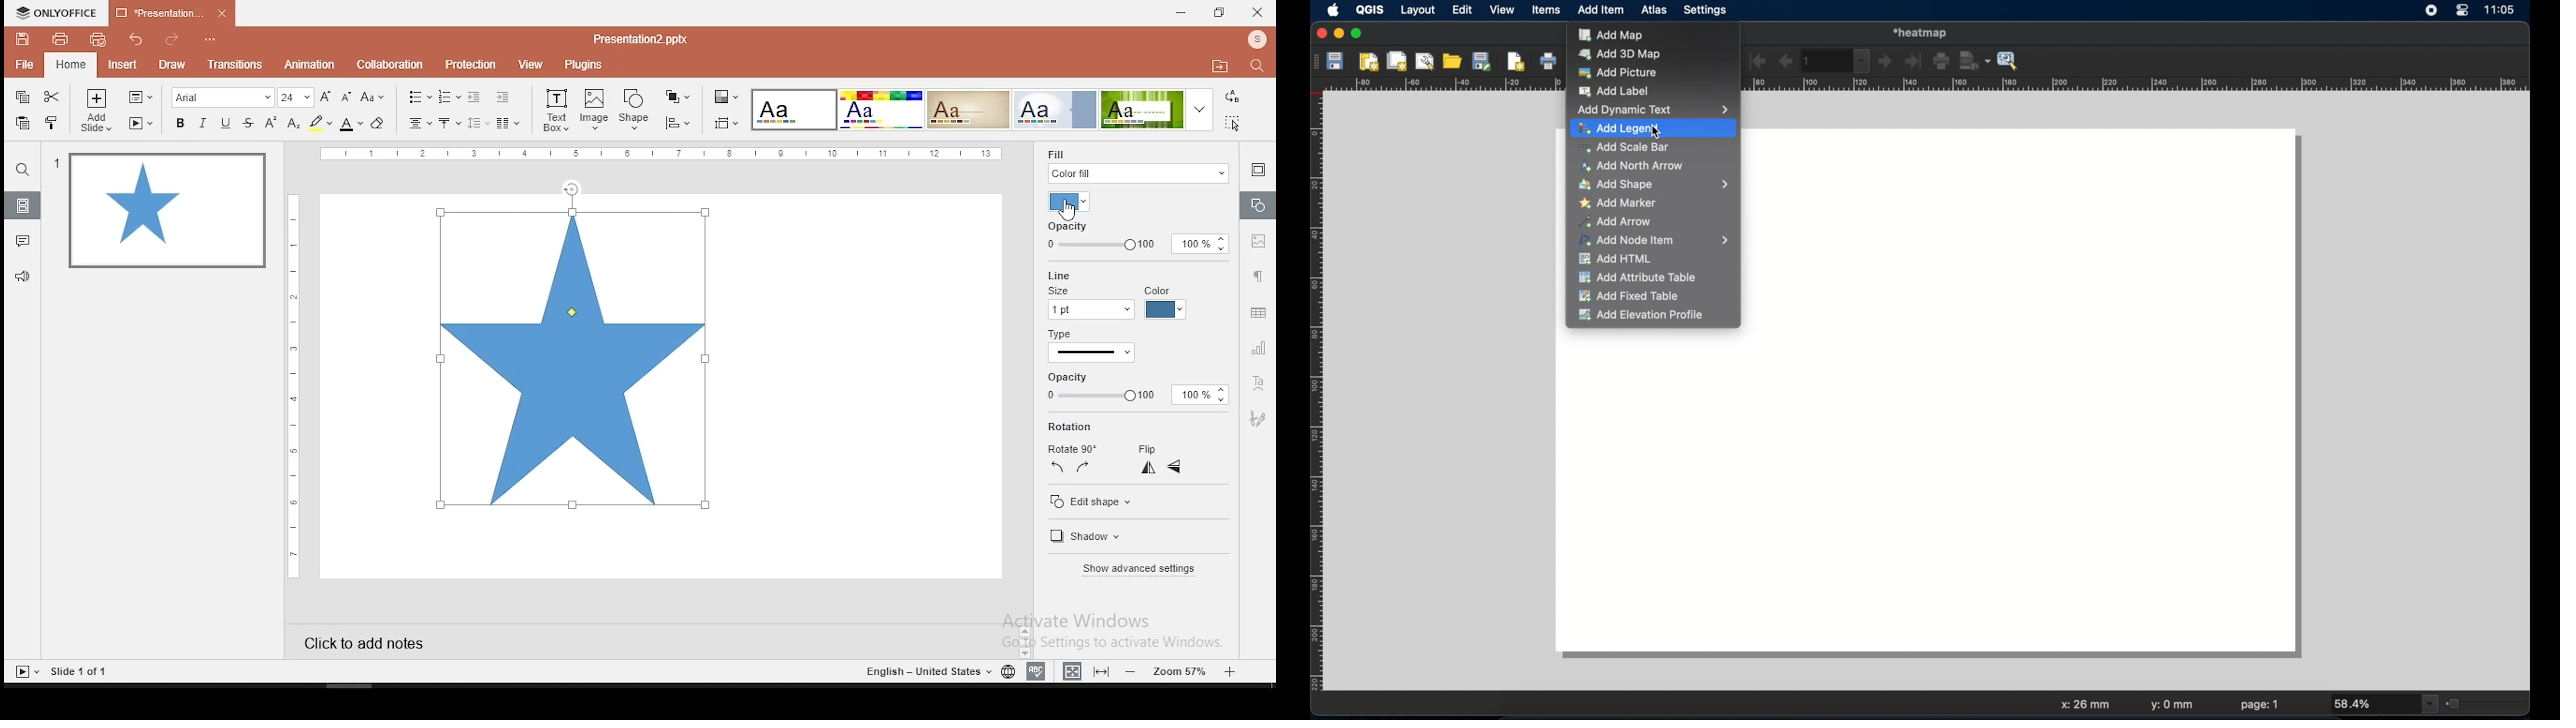  Describe the element at coordinates (141, 123) in the screenshot. I see `start slideshow` at that location.